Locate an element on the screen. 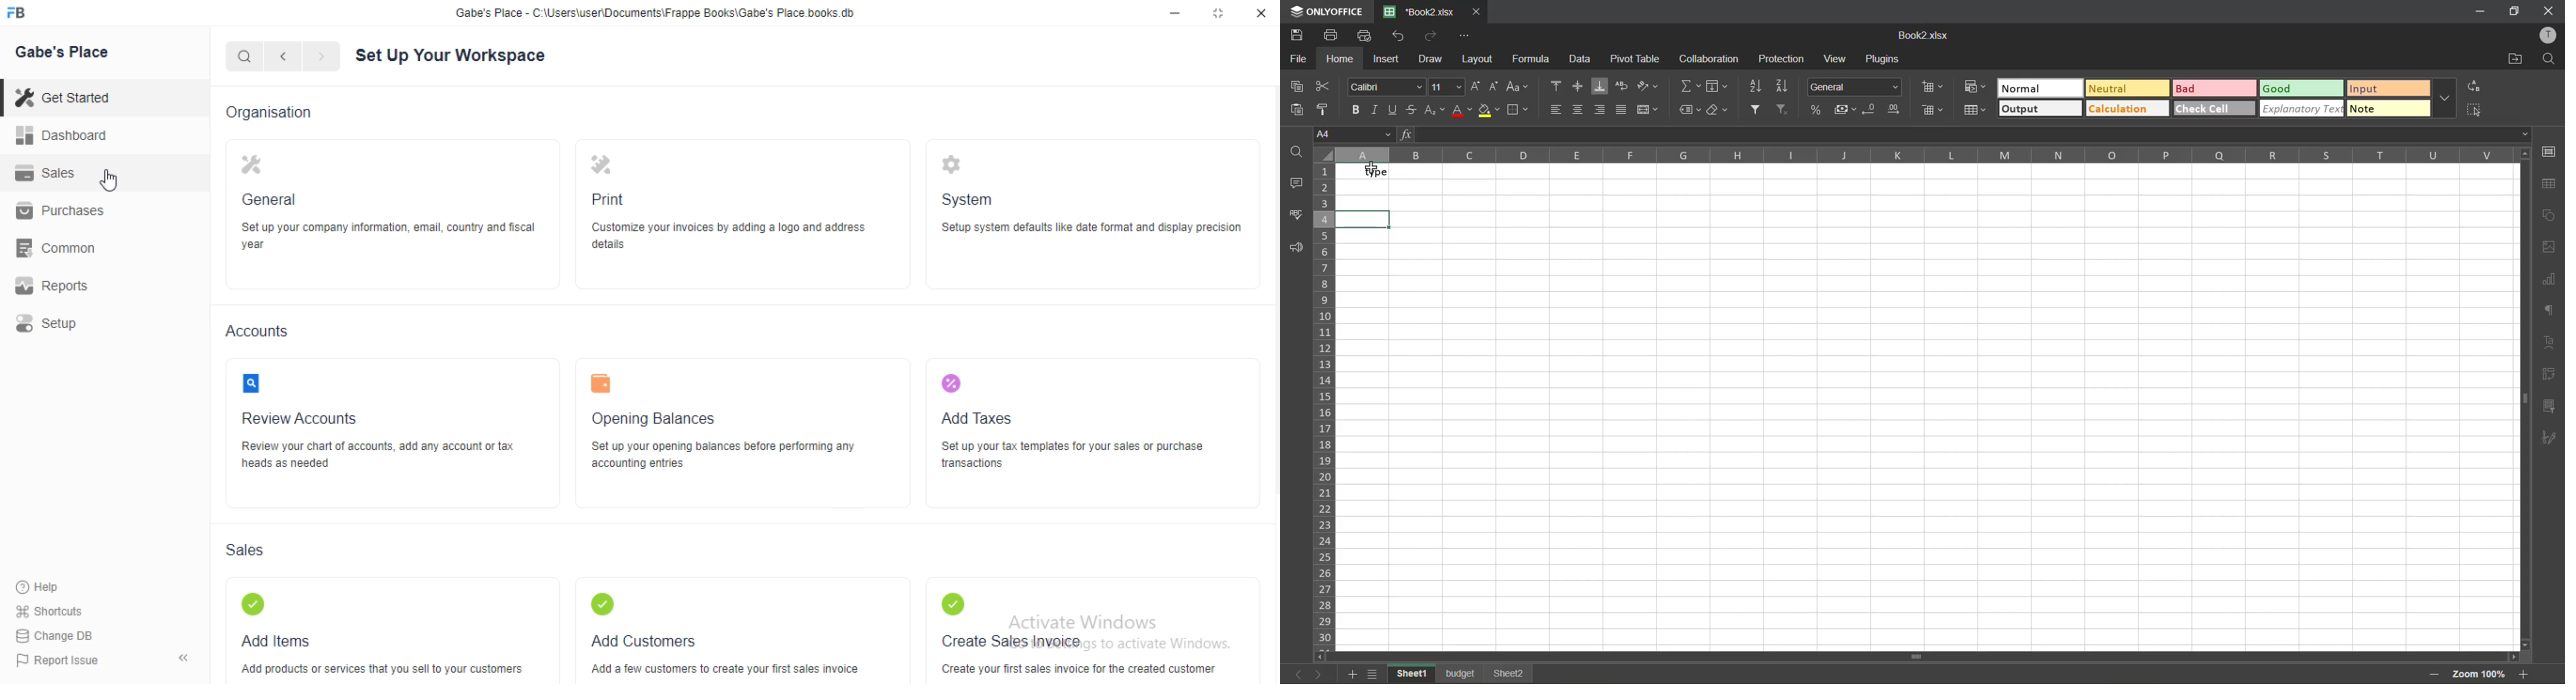 This screenshot has height=700, width=2576. move down is located at coordinates (2520, 642).